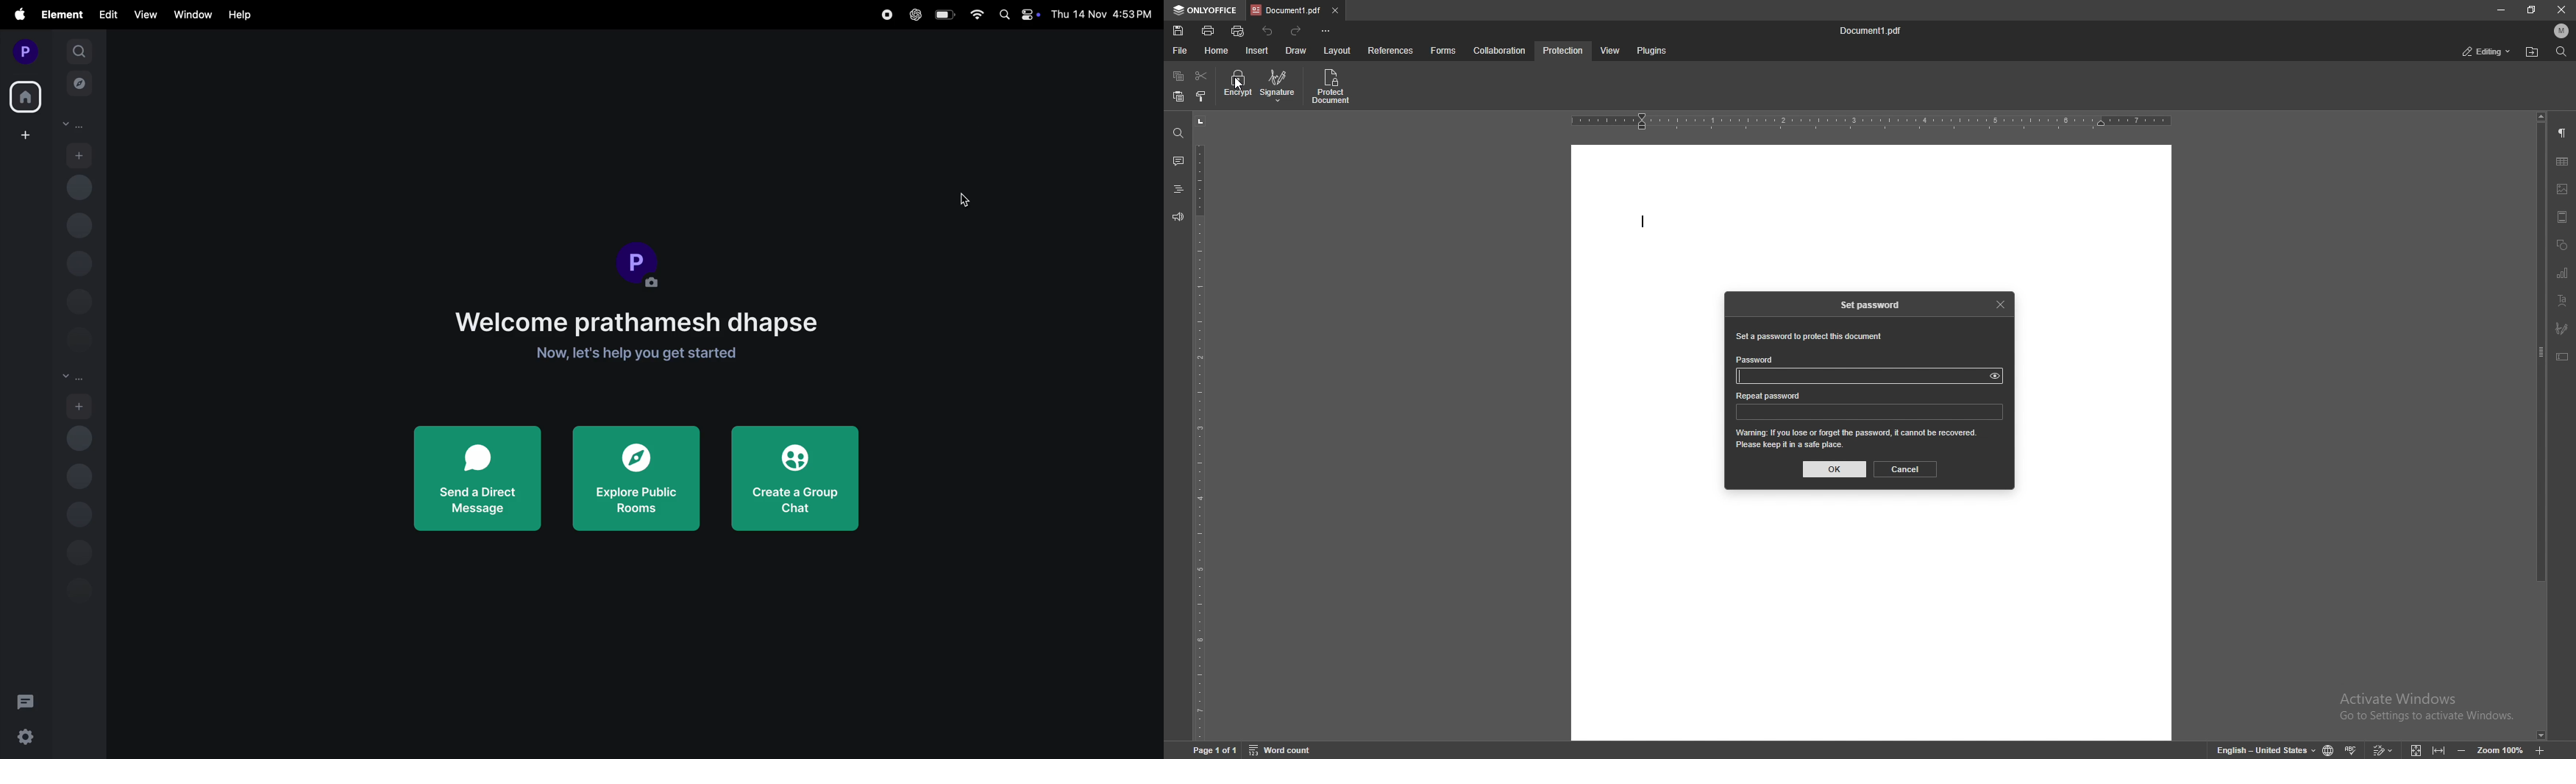 Image resolution: width=2576 pixels, height=784 pixels. I want to click on scroll bar, so click(2539, 426).